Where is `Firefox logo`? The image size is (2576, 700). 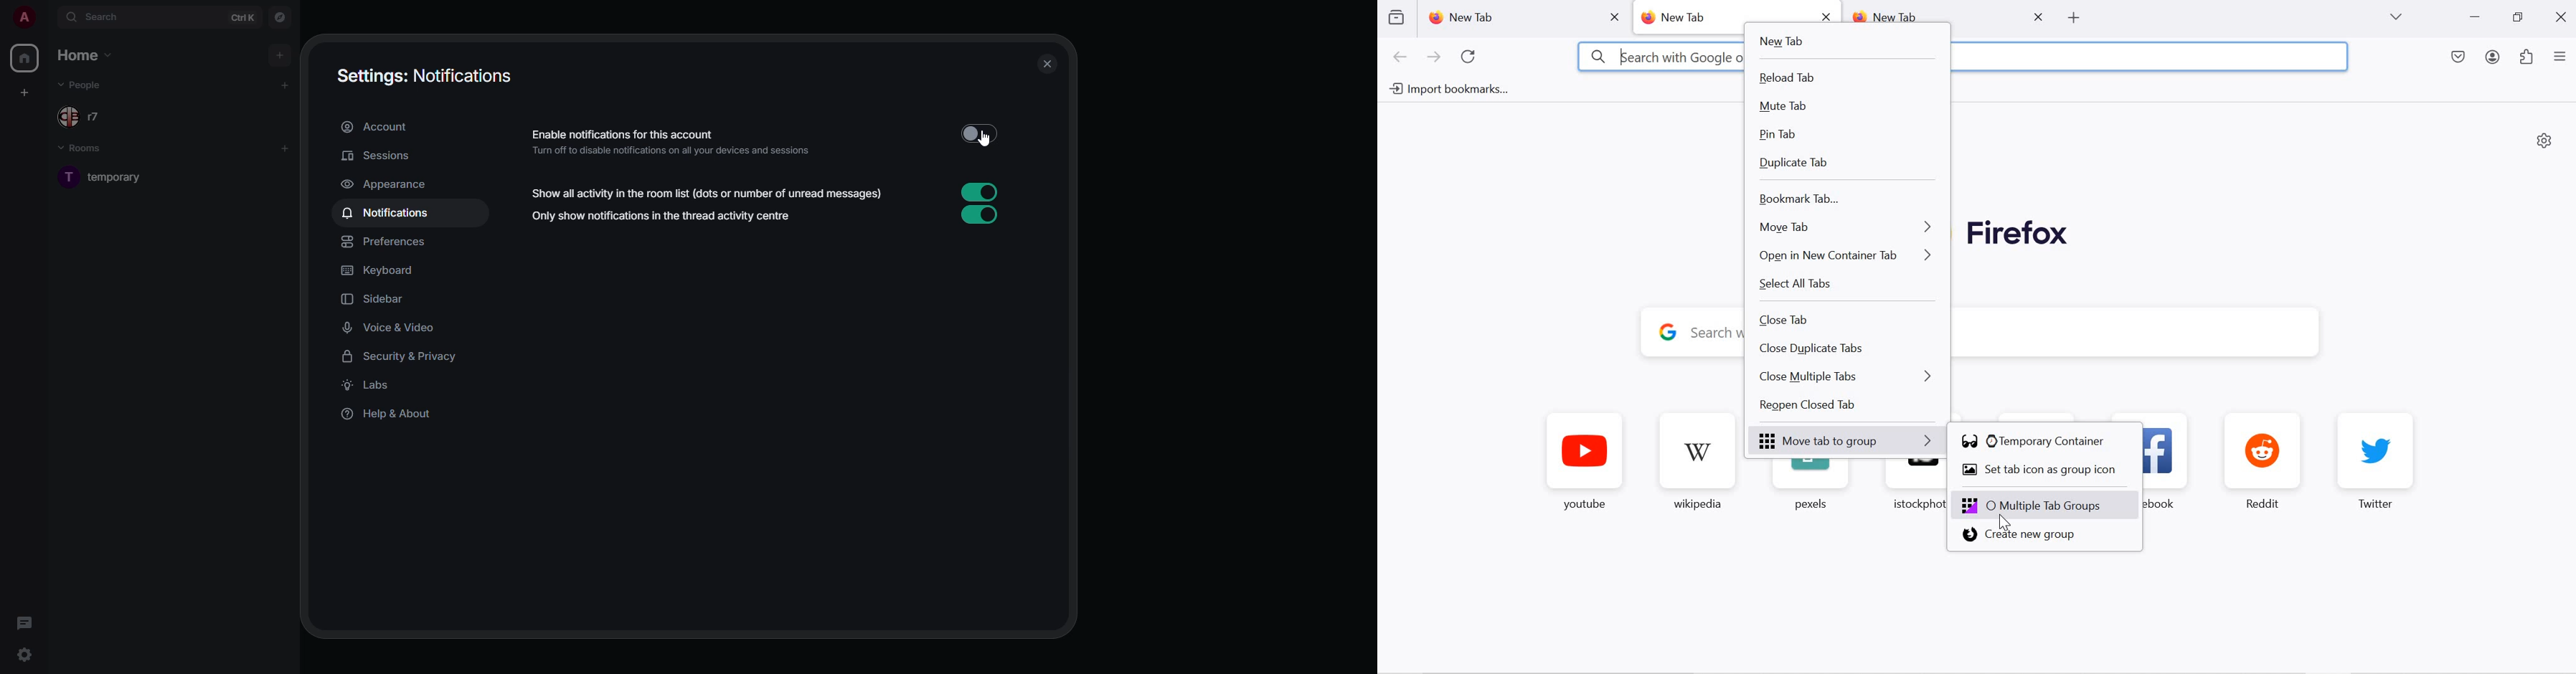
Firefox logo is located at coordinates (2018, 234).